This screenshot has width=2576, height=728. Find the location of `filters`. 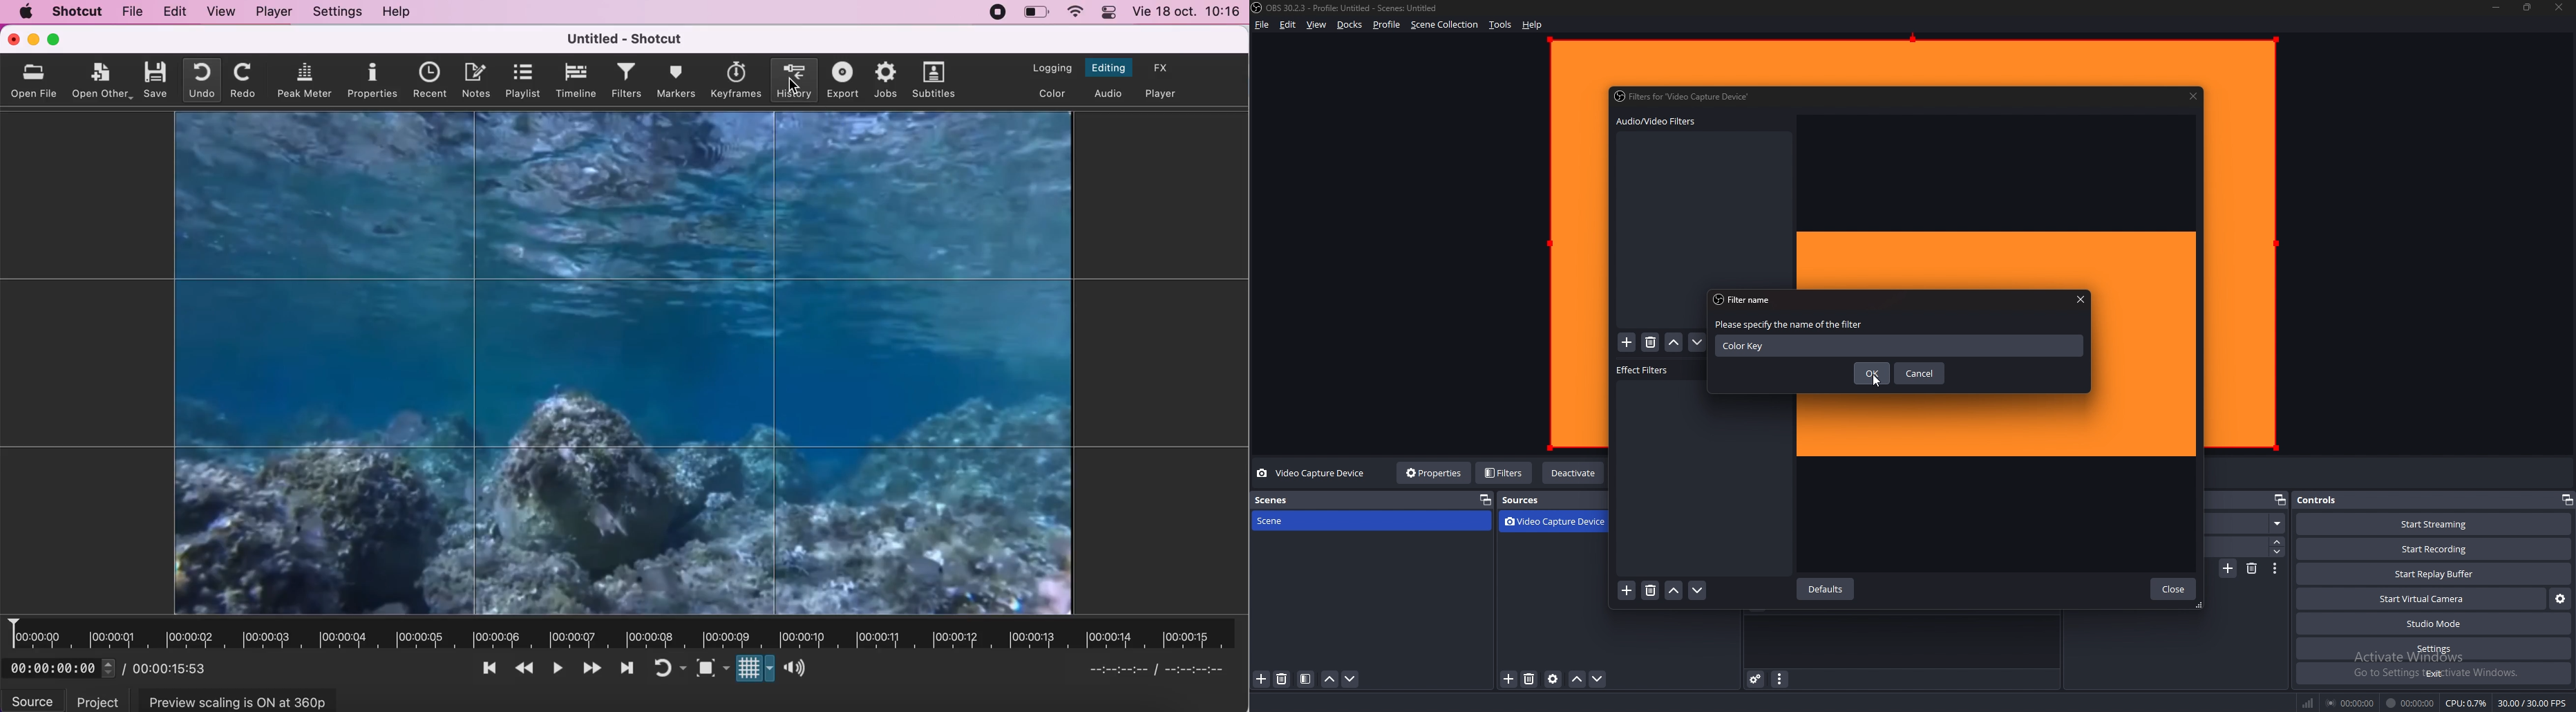

filters is located at coordinates (625, 80).